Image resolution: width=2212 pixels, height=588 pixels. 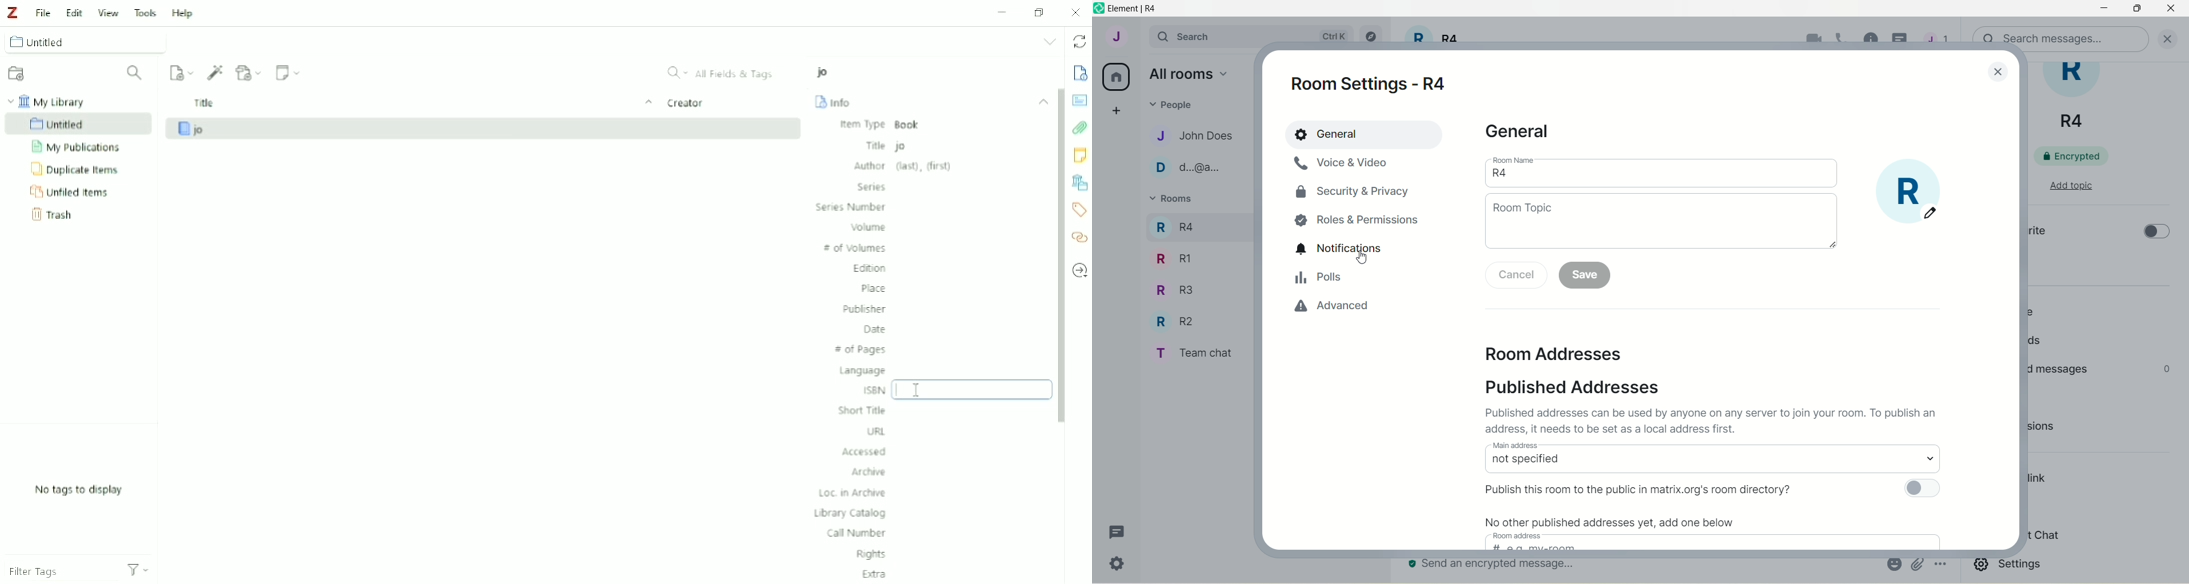 What do you see at coordinates (180, 72) in the screenshot?
I see `New Item` at bounding box center [180, 72].